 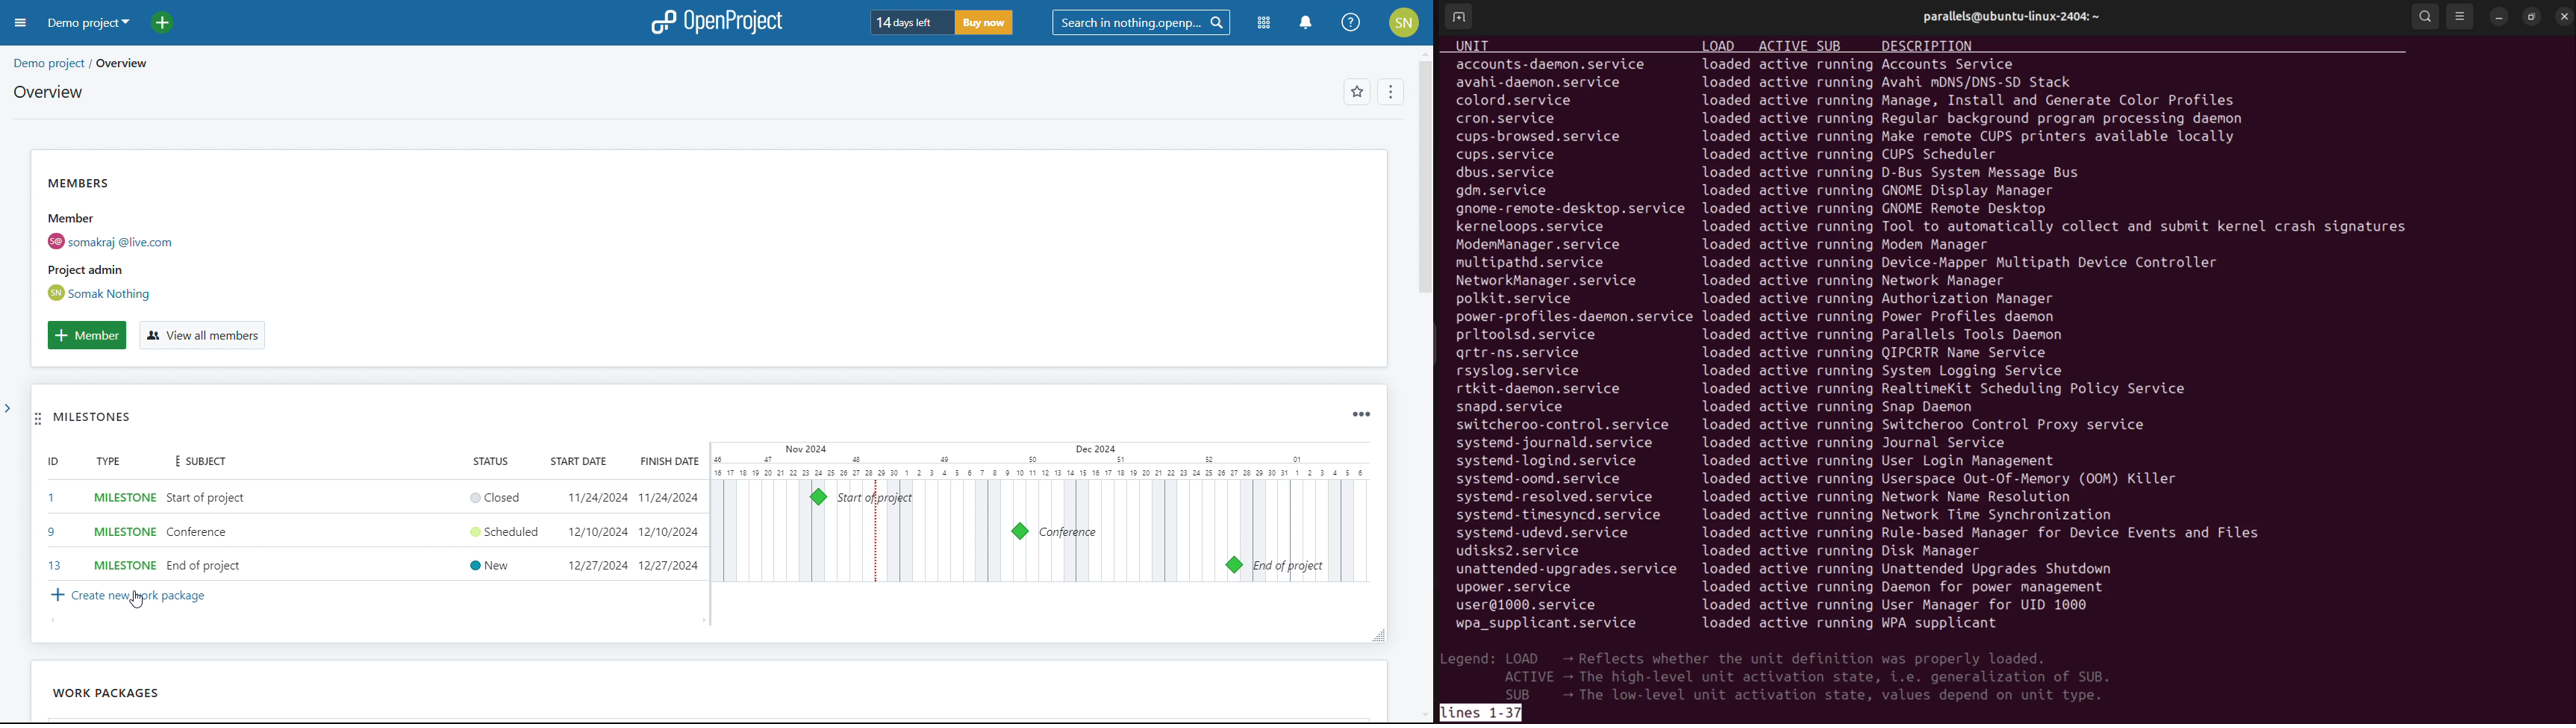 I want to click on Gdm sevice, so click(x=1512, y=192).